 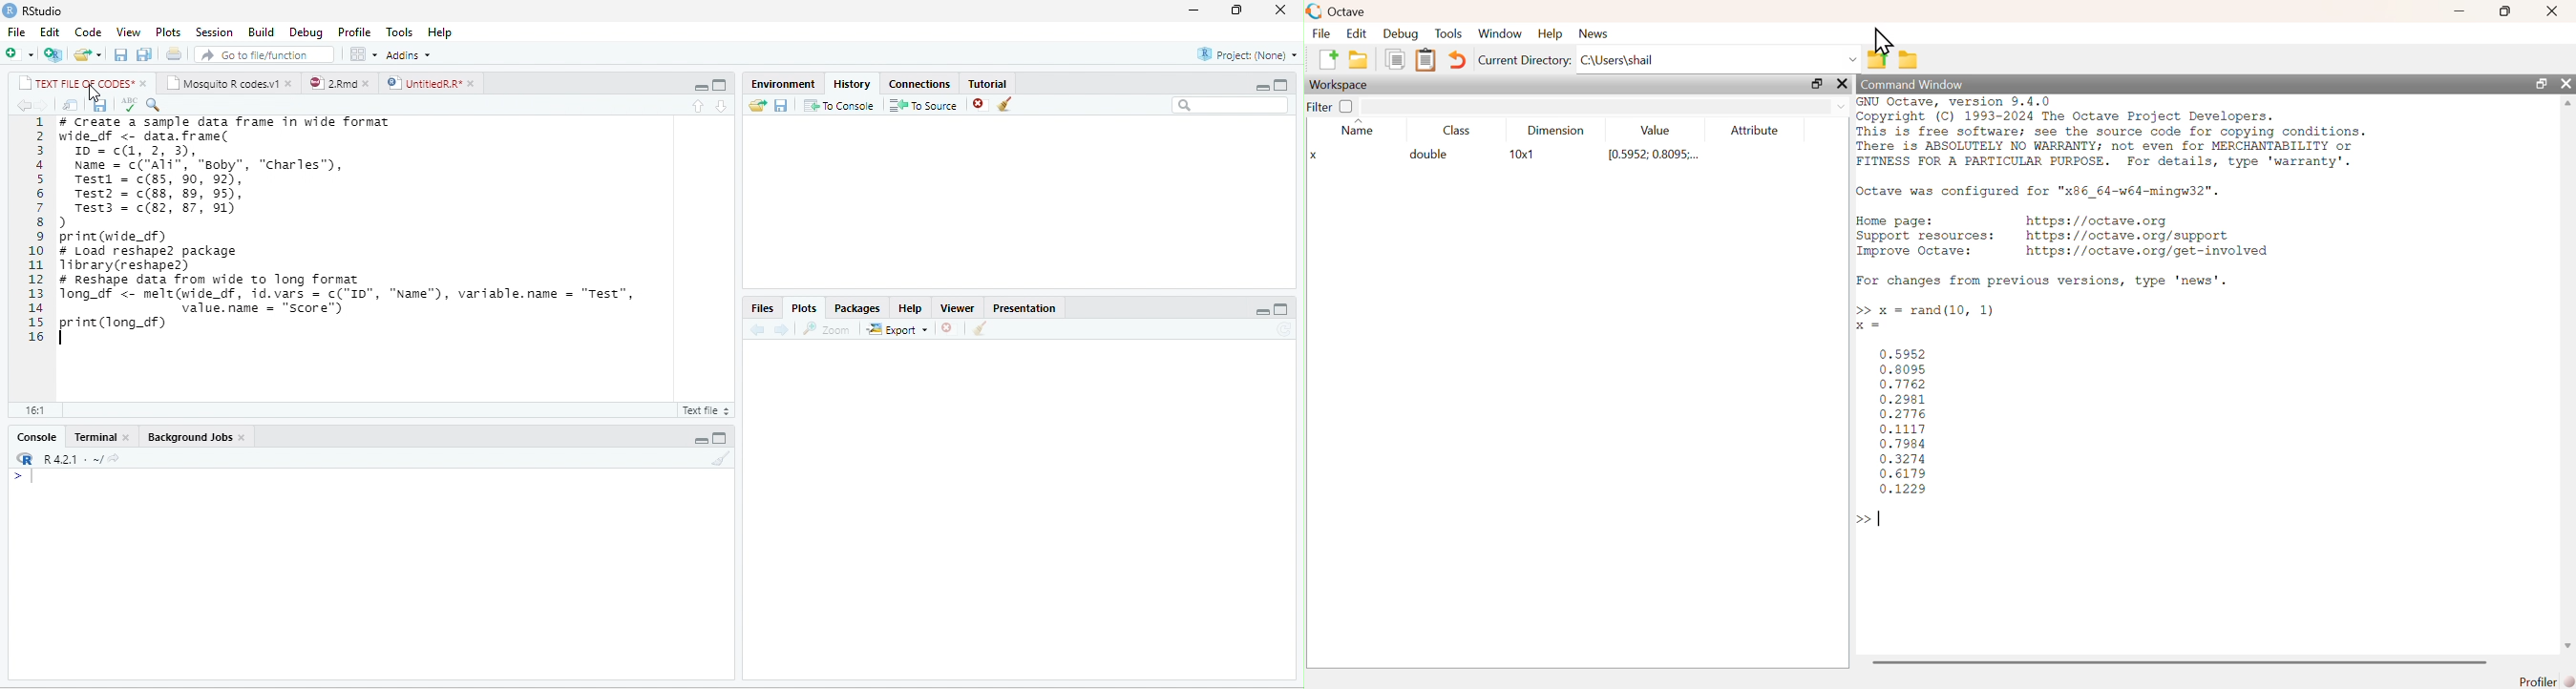 What do you see at coordinates (53, 54) in the screenshot?
I see `new project` at bounding box center [53, 54].